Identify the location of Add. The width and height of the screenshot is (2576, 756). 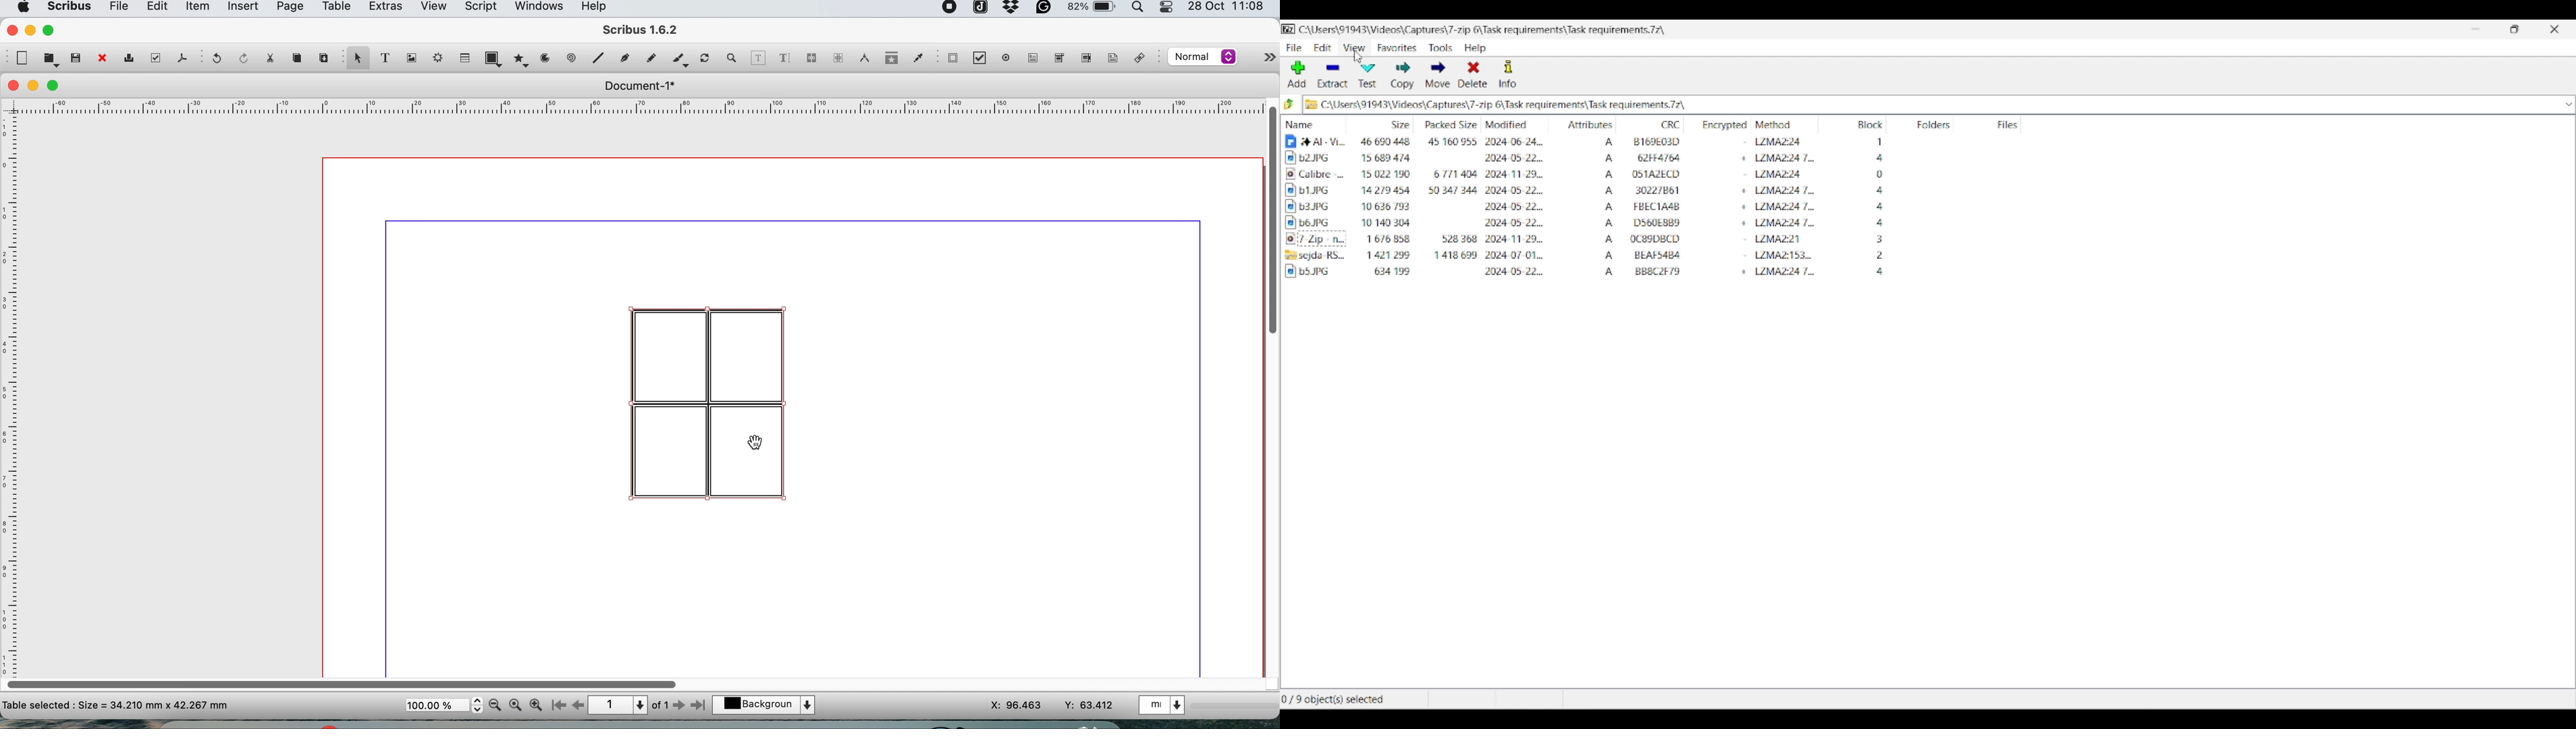
(1297, 74).